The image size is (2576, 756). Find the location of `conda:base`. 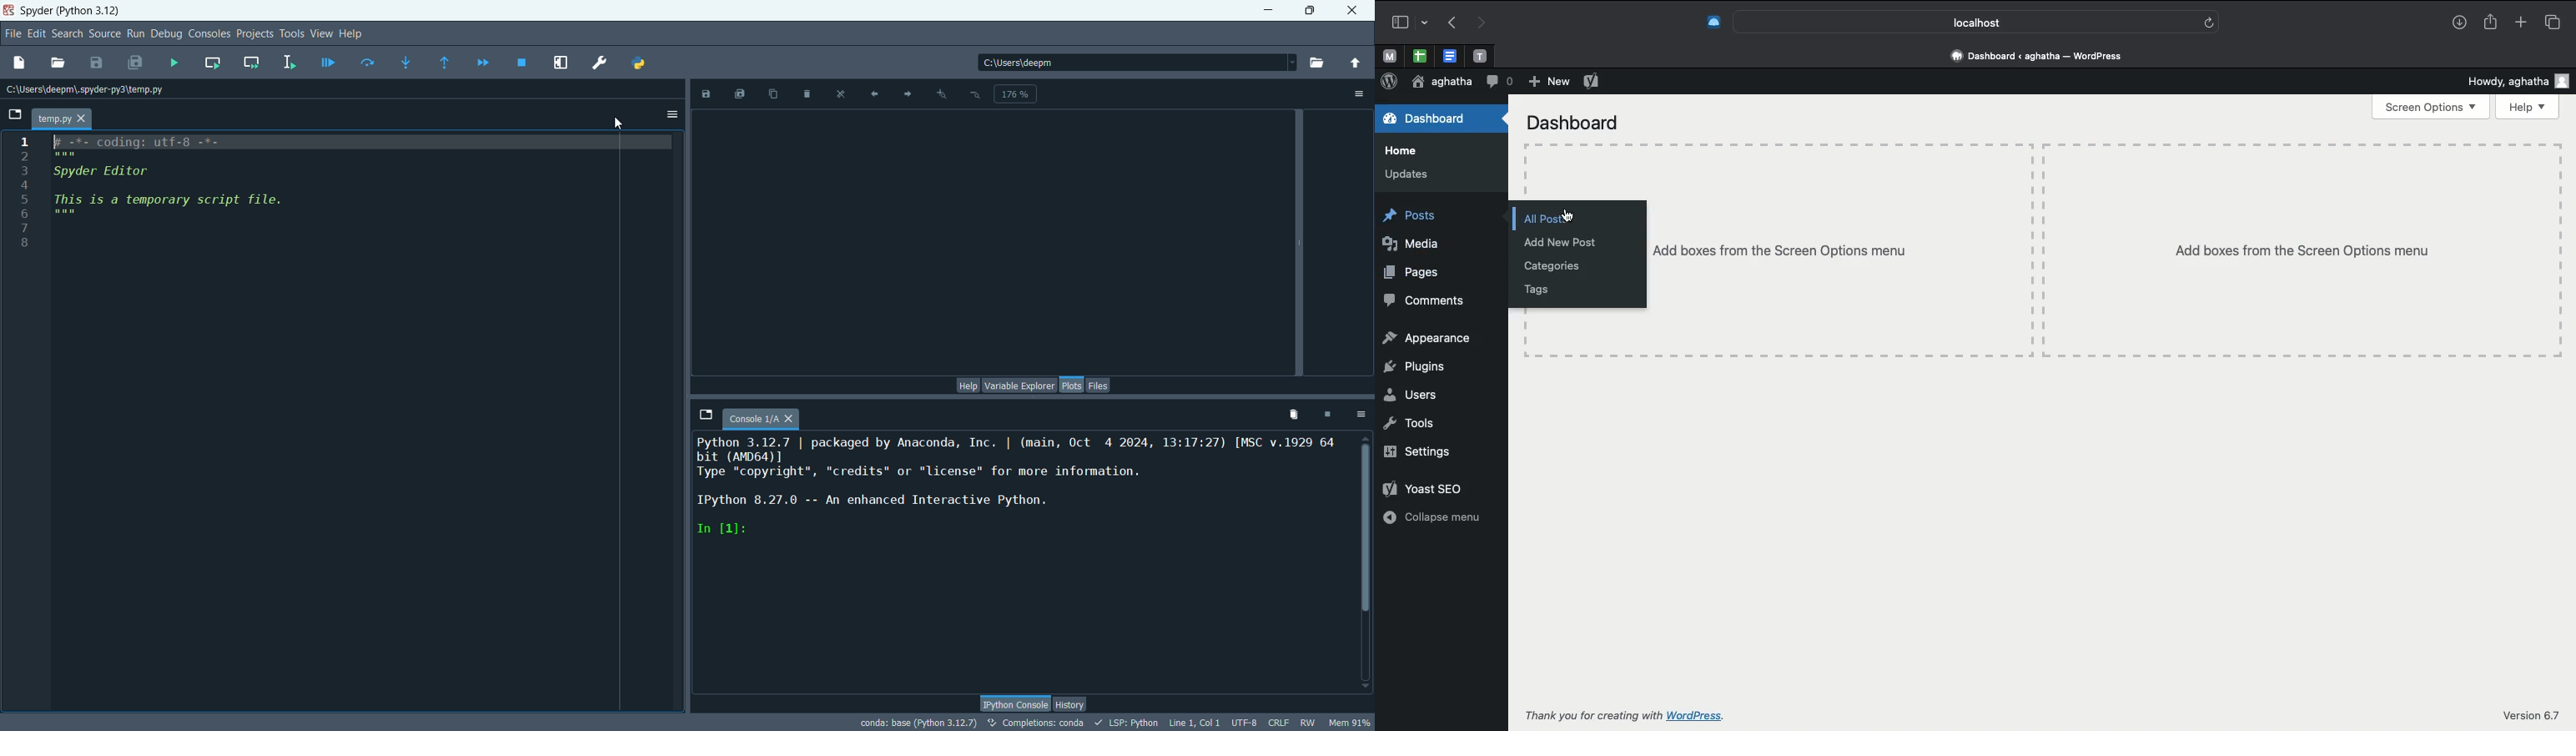

conda:base is located at coordinates (913, 722).